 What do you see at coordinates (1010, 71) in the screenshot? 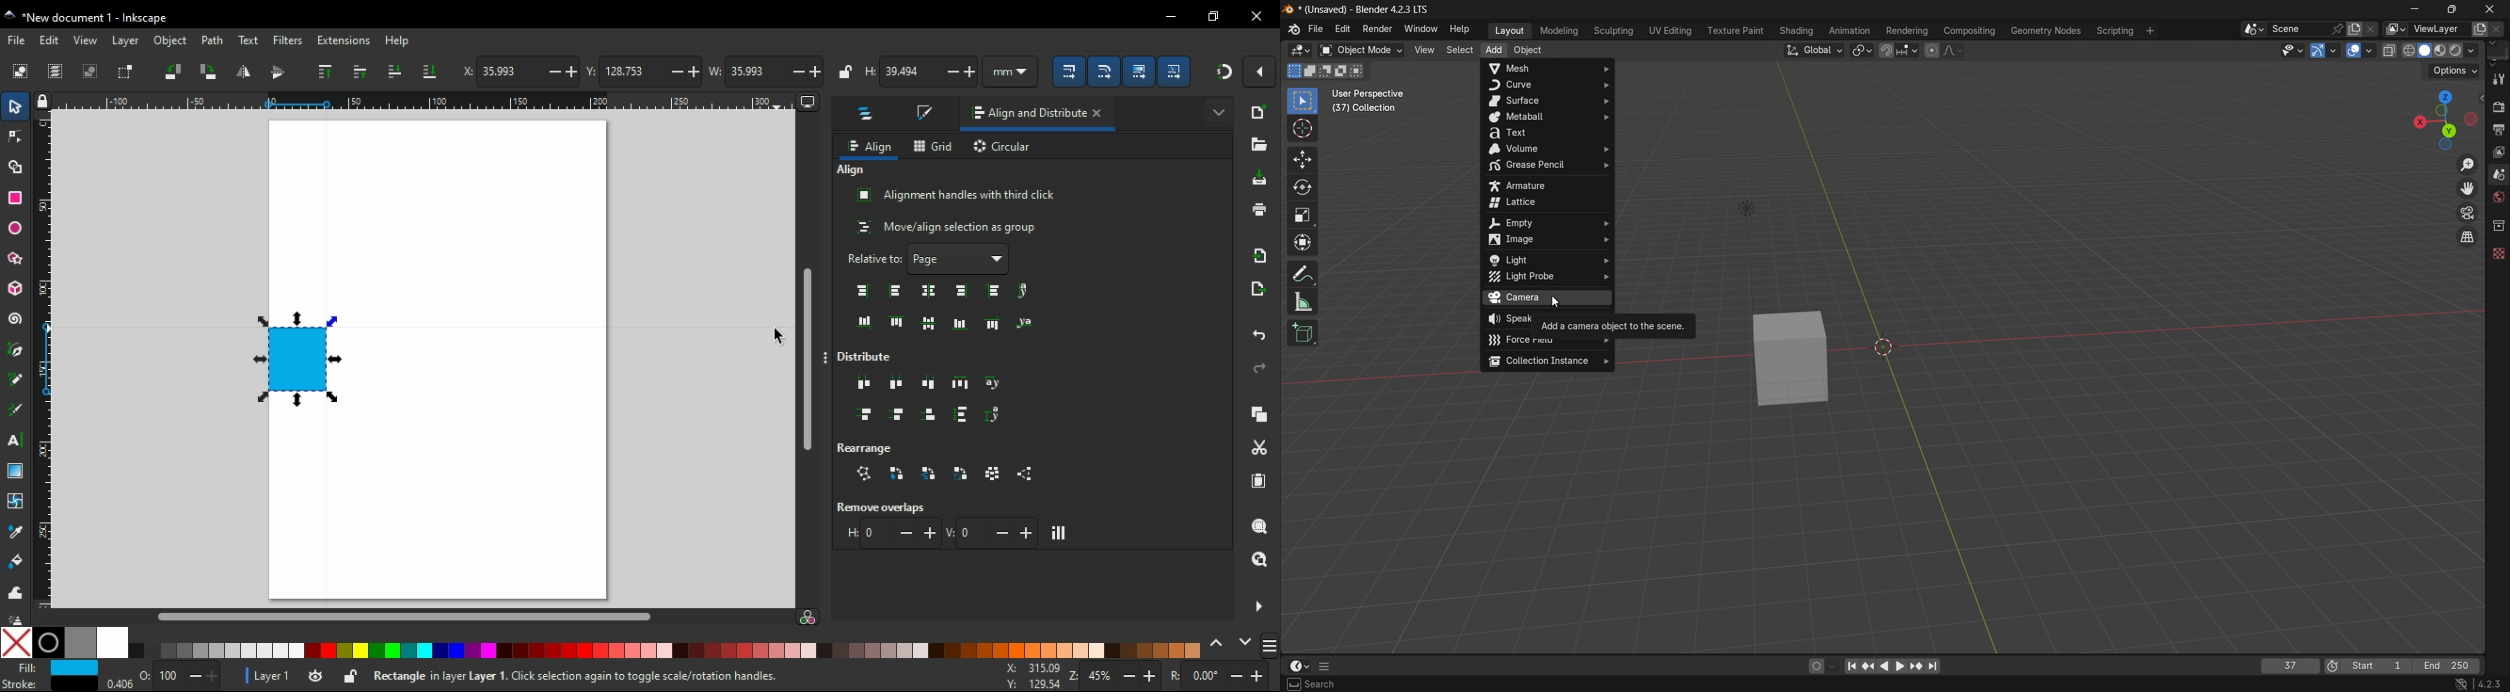
I see `units` at bounding box center [1010, 71].